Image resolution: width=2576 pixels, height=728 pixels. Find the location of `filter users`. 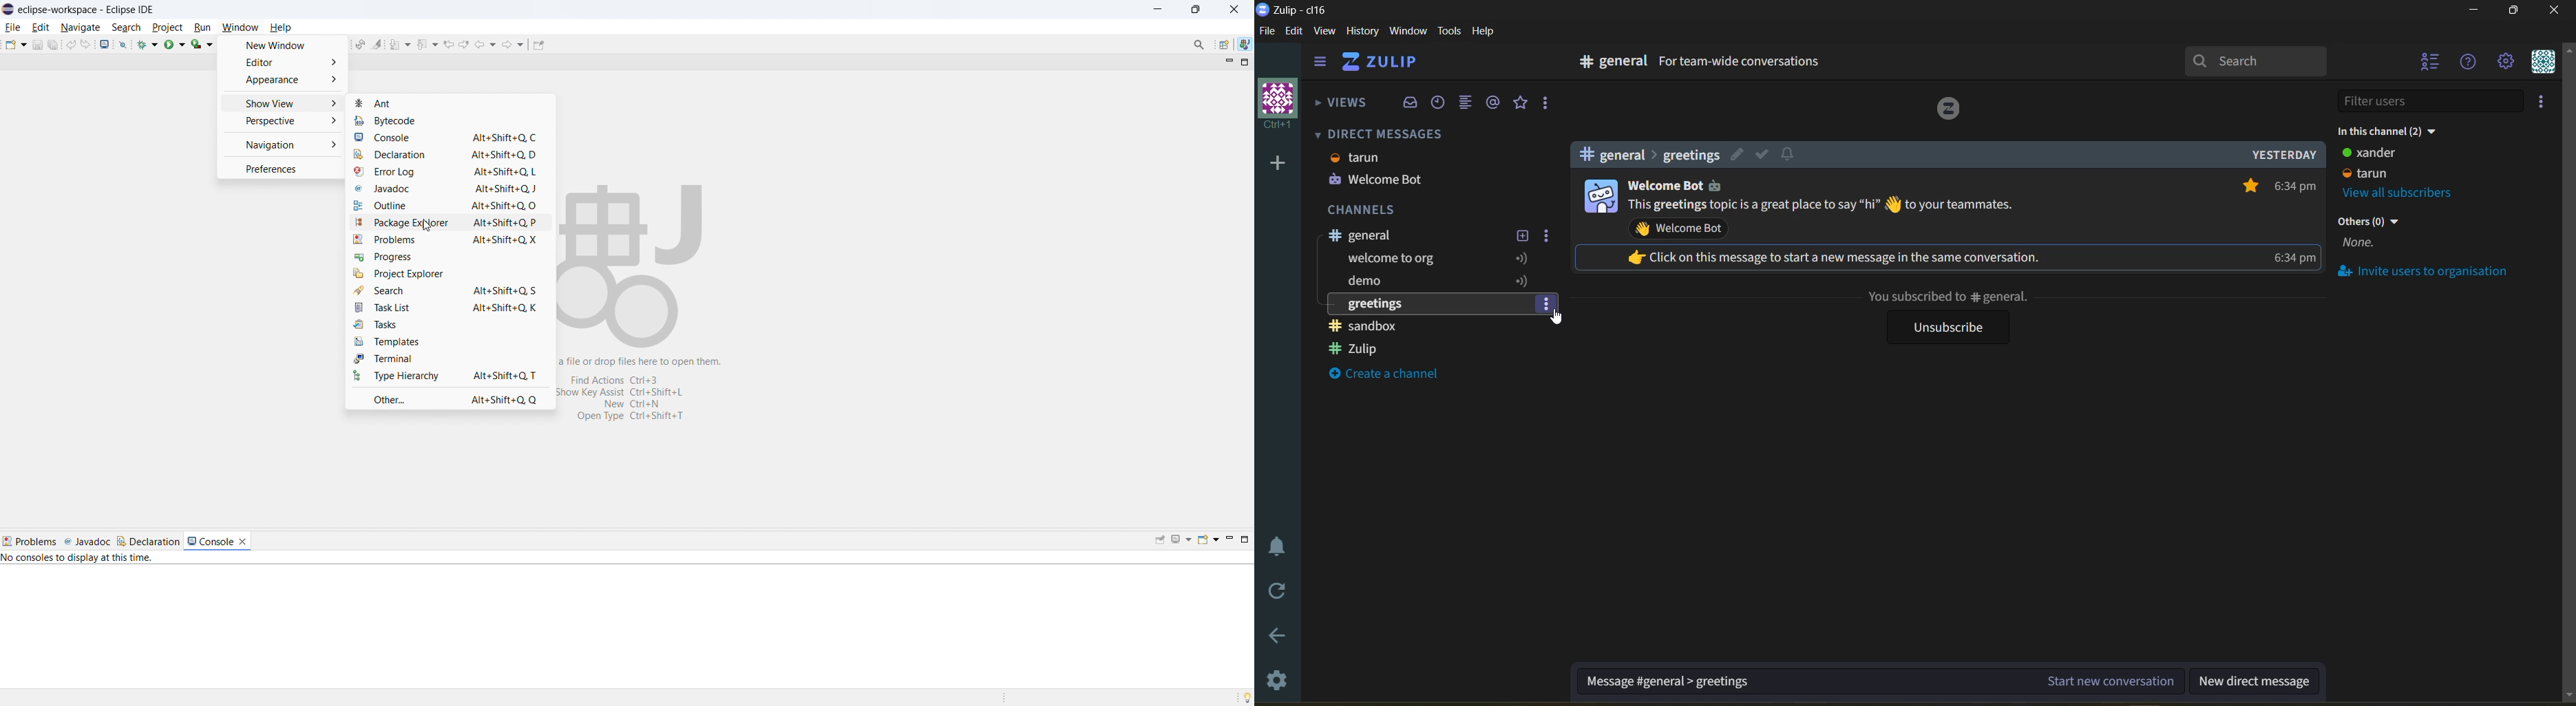

filter users is located at coordinates (2434, 101).